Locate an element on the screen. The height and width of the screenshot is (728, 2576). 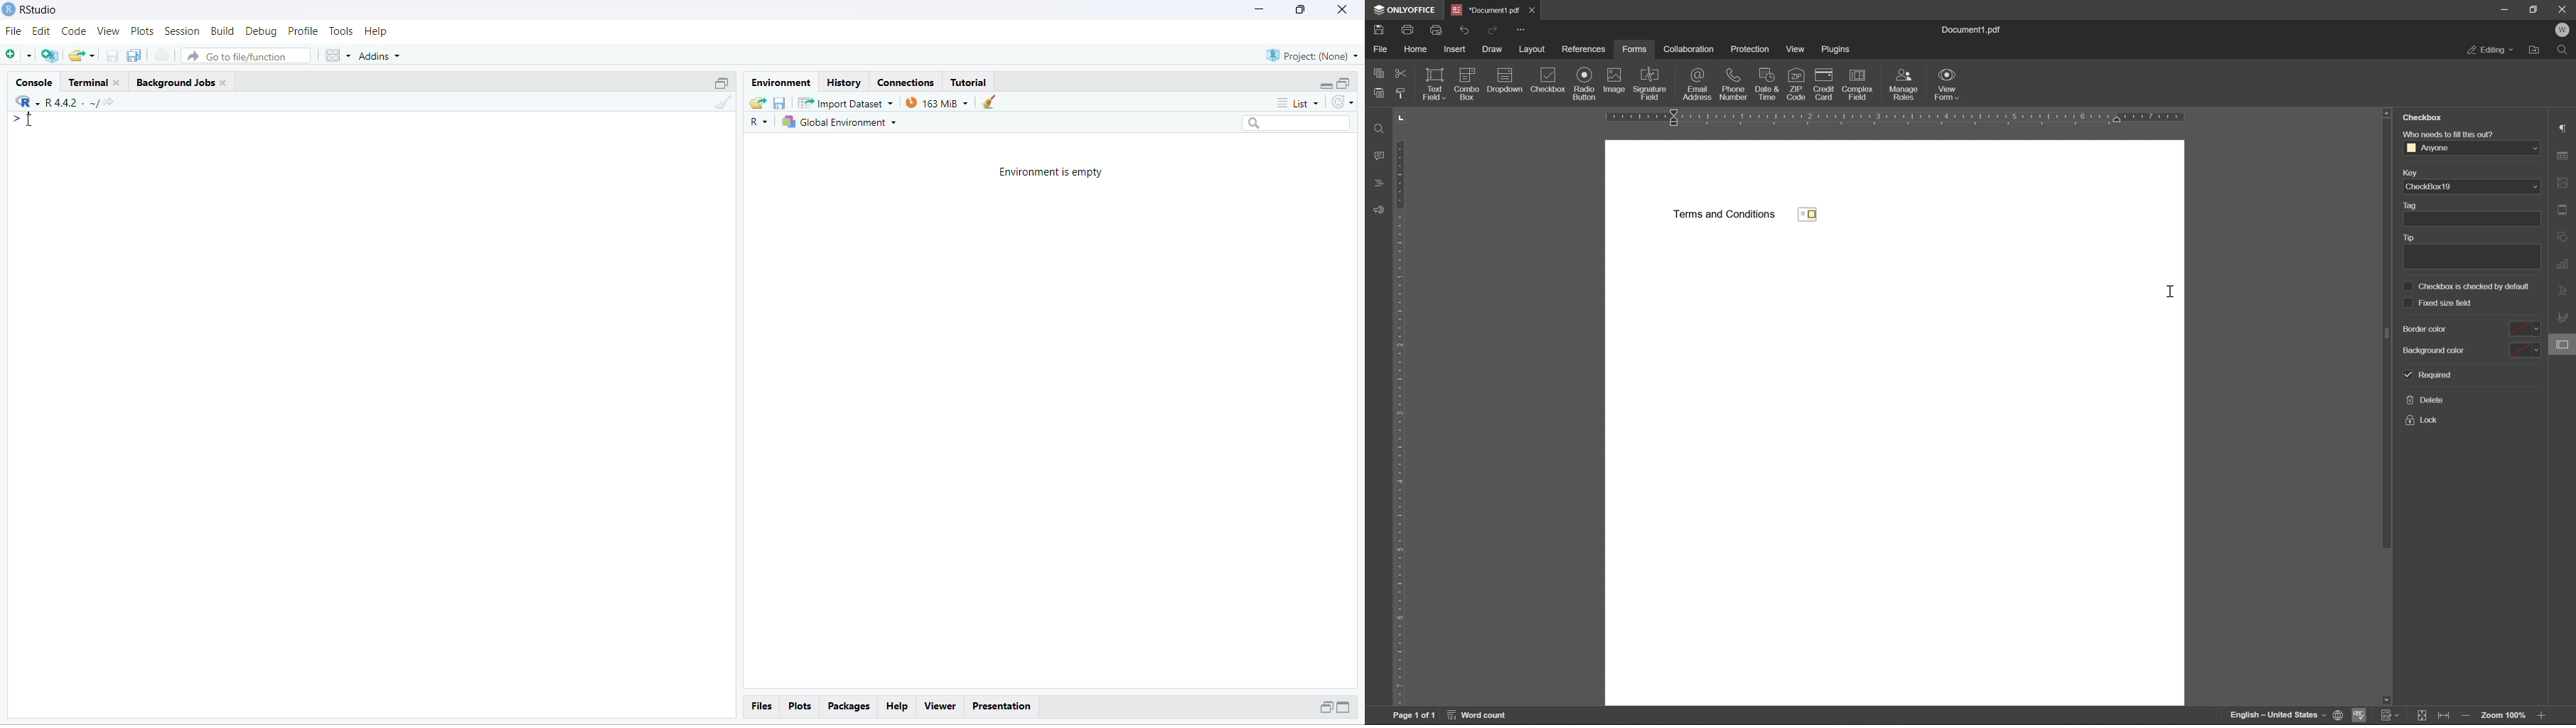
Build is located at coordinates (222, 31).